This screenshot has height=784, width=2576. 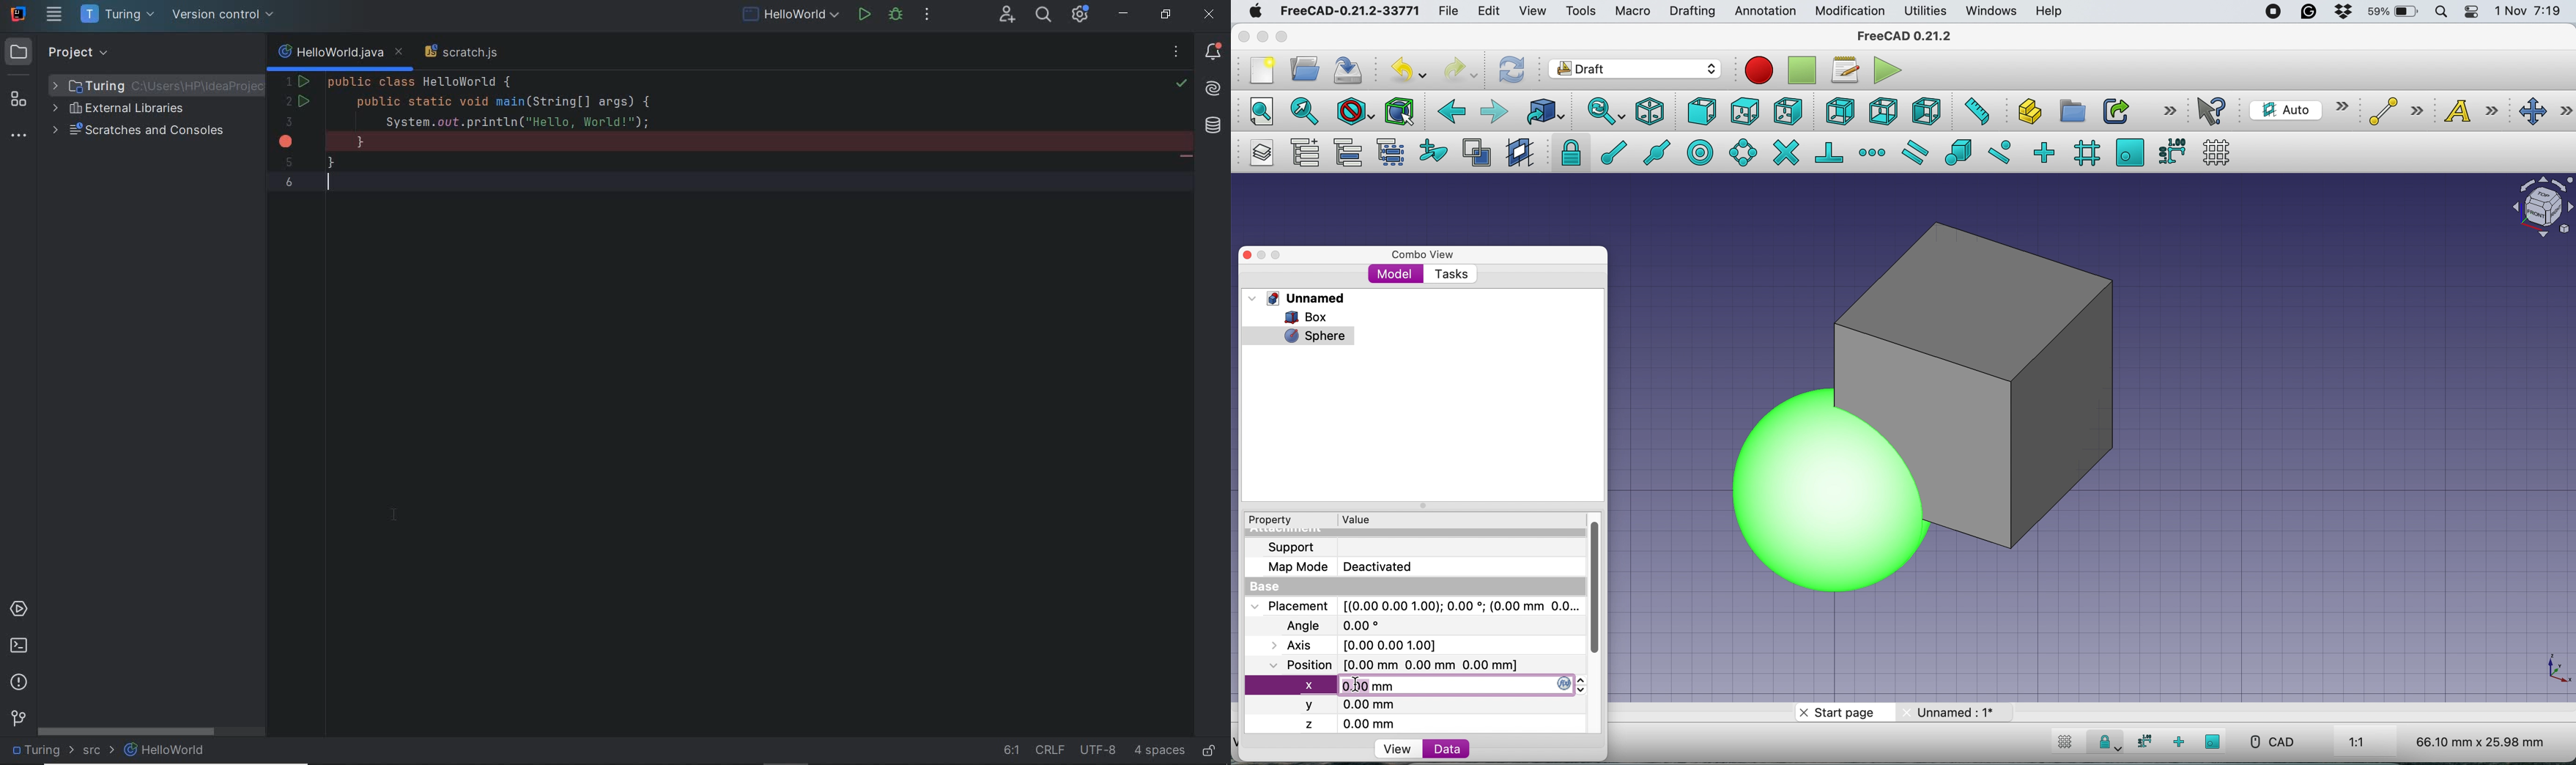 What do you see at coordinates (1599, 113) in the screenshot?
I see `sync view` at bounding box center [1599, 113].